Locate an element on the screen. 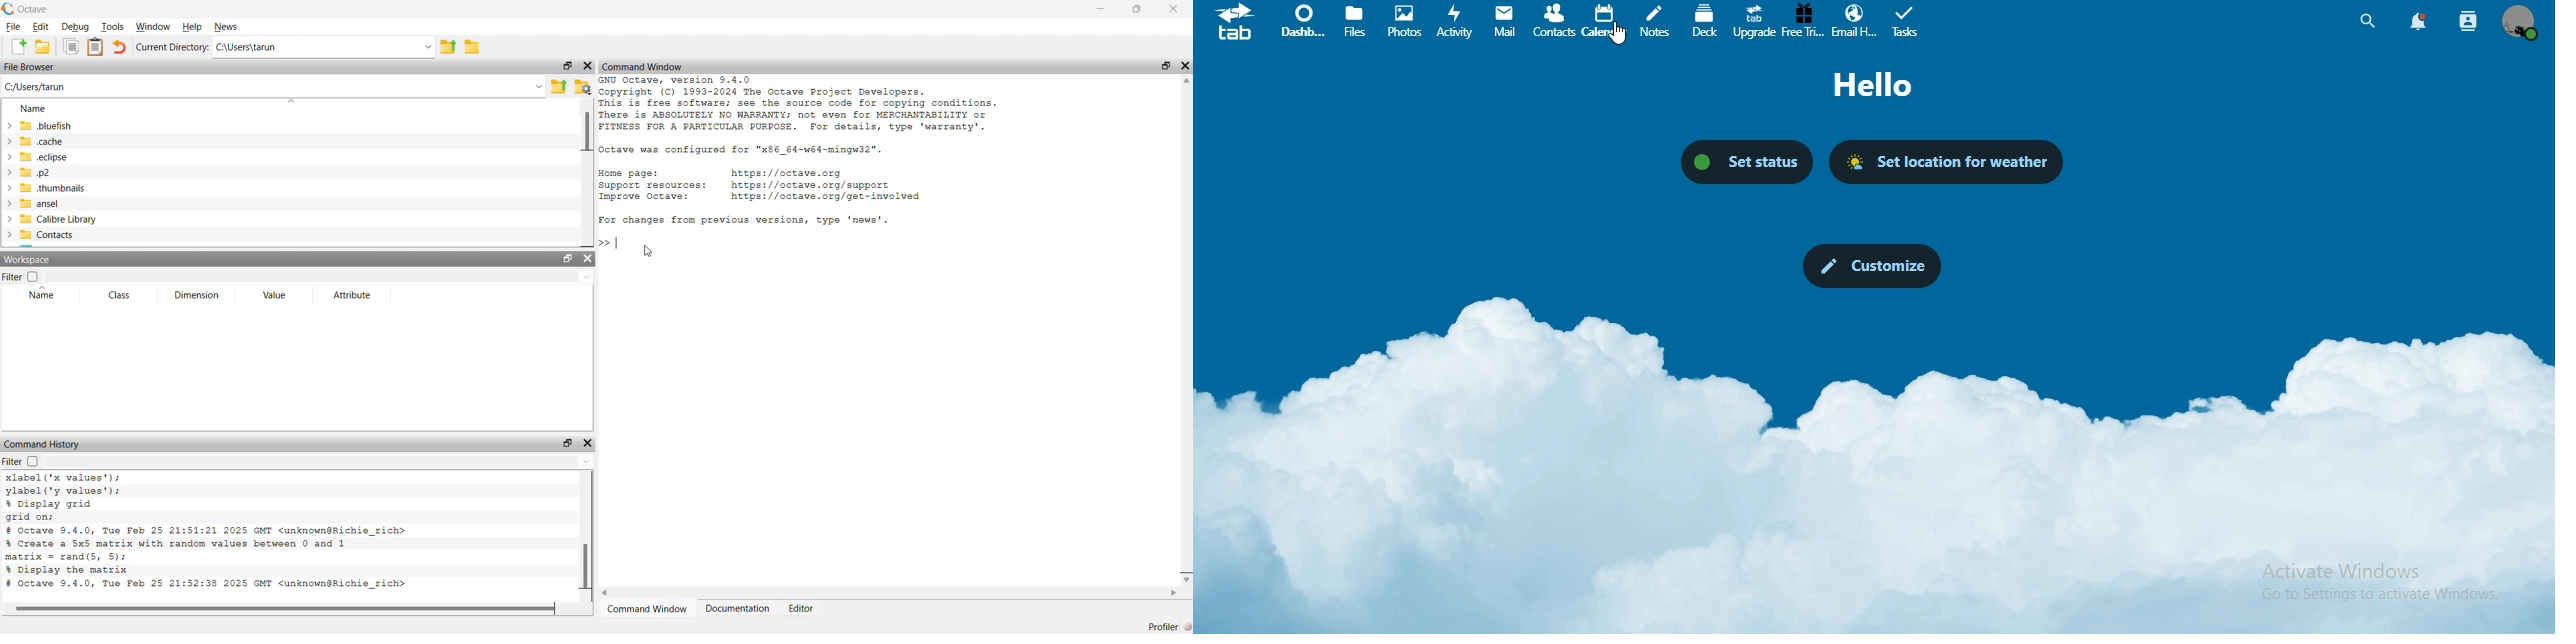 This screenshot has height=644, width=2576. GNU Octave, version 9.4.0

Copyright (C) 1993-2024 The Octave Project Developers.

This is free software; see the source code for copying conditions.
There is ABSOLUTELY NO WARRANTY; not even for MERCHANTABILITY or
FITNESS FOR A PARTICULAR PURPOSE. For details, type 'warranty'.
Octave was configured for "x86_64-w64-mingw32".

Home page: https: //octave.org

Support resources: https: //octave.org/support

Improve Octave: https: //octave.org/get-involved

For changes from previous versions, type 'news'. is located at coordinates (804, 154).